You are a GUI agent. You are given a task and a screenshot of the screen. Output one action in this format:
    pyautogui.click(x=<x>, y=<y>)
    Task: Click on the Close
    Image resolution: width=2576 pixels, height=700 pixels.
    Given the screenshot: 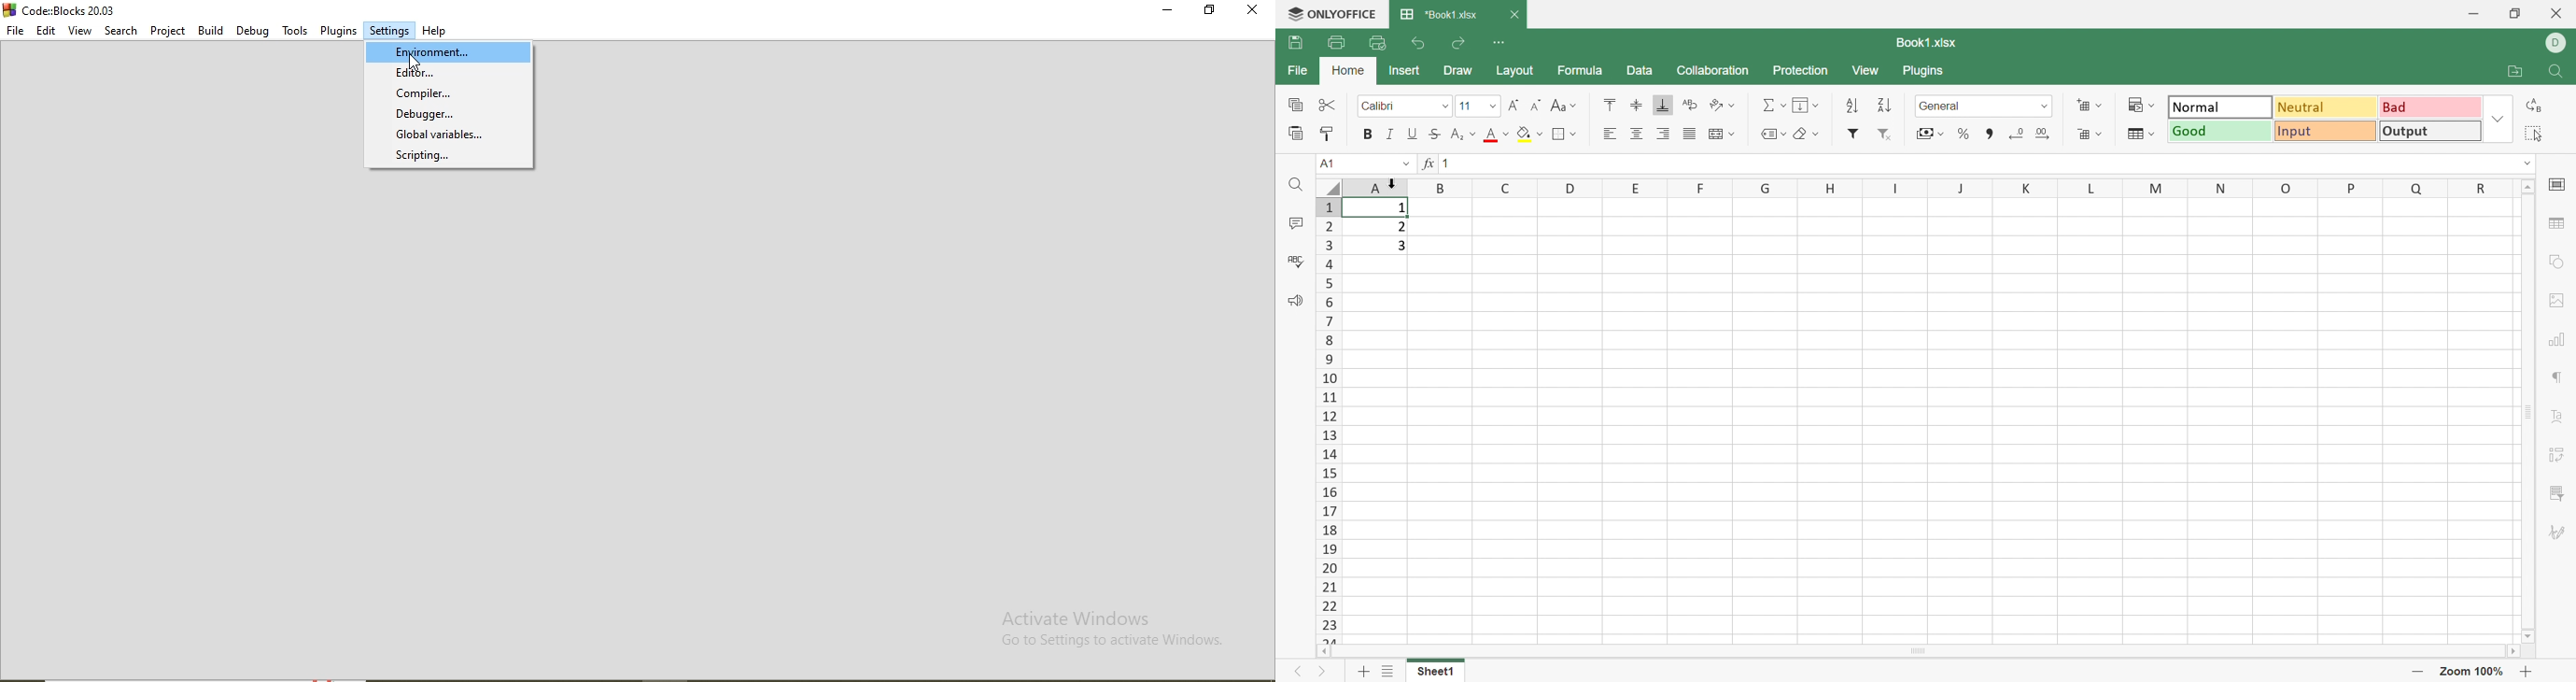 What is the action you would take?
    pyautogui.click(x=2558, y=14)
    